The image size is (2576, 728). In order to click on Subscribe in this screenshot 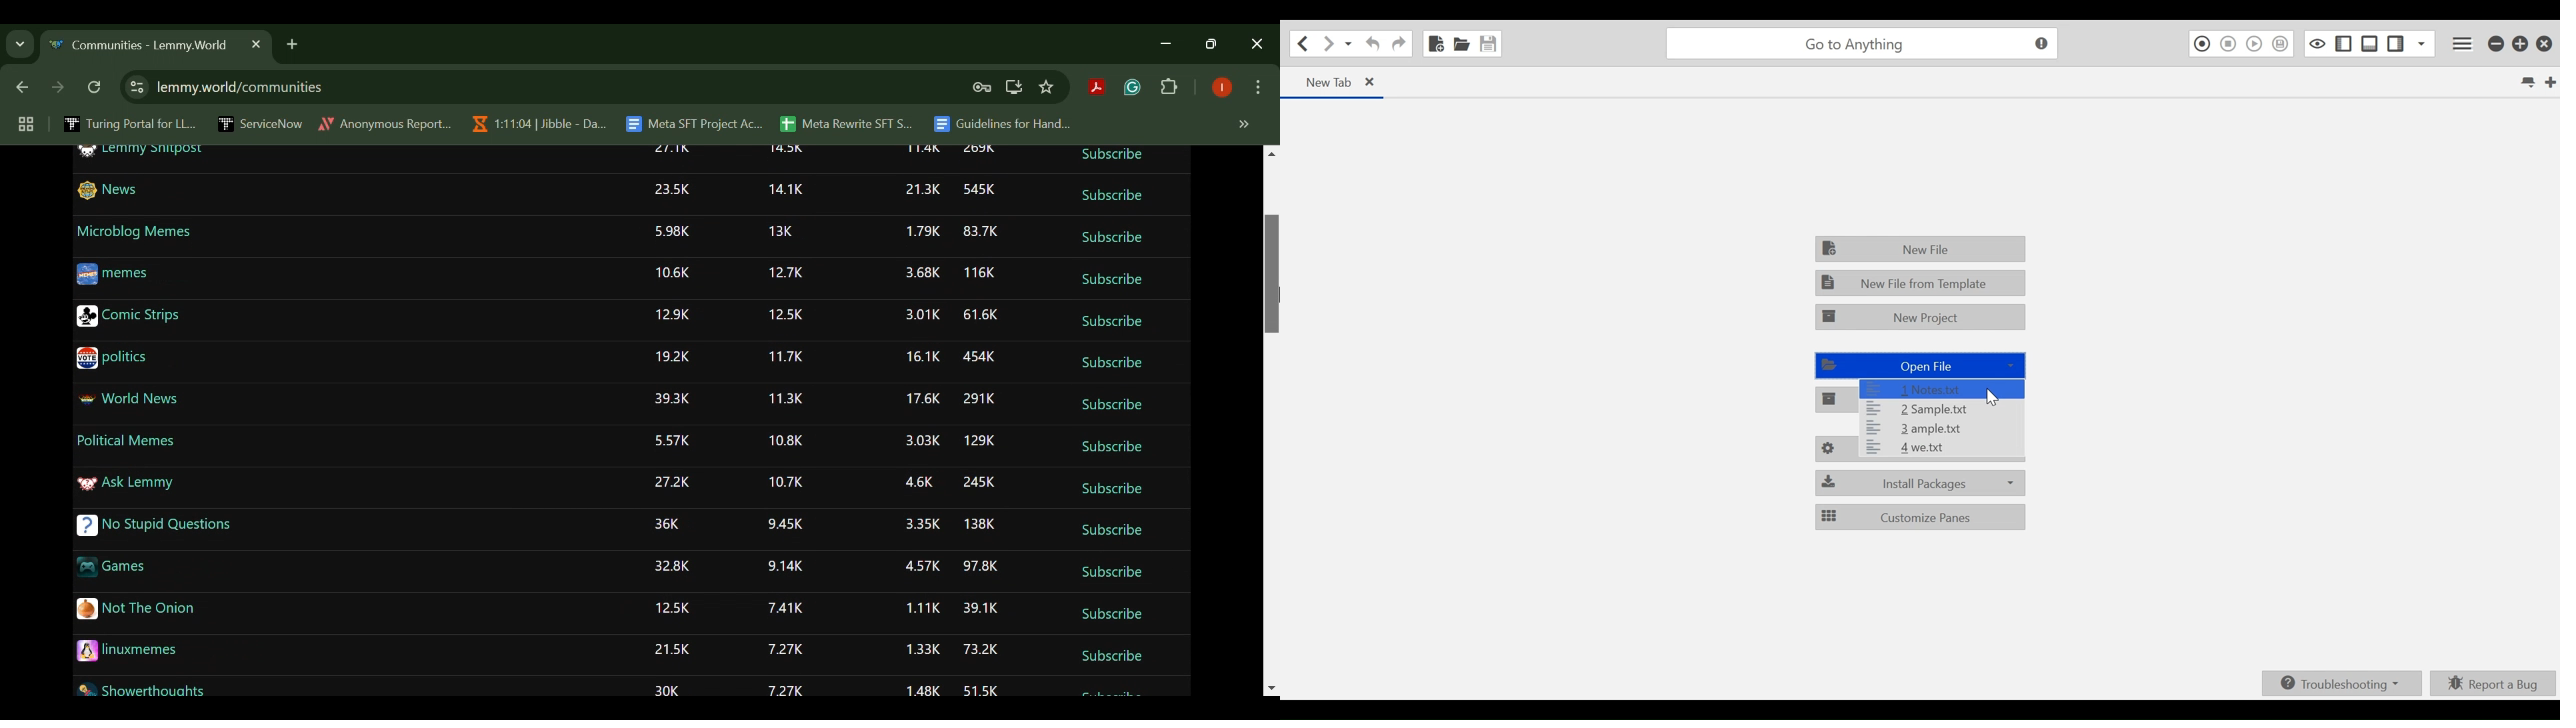, I will do `click(1113, 406)`.